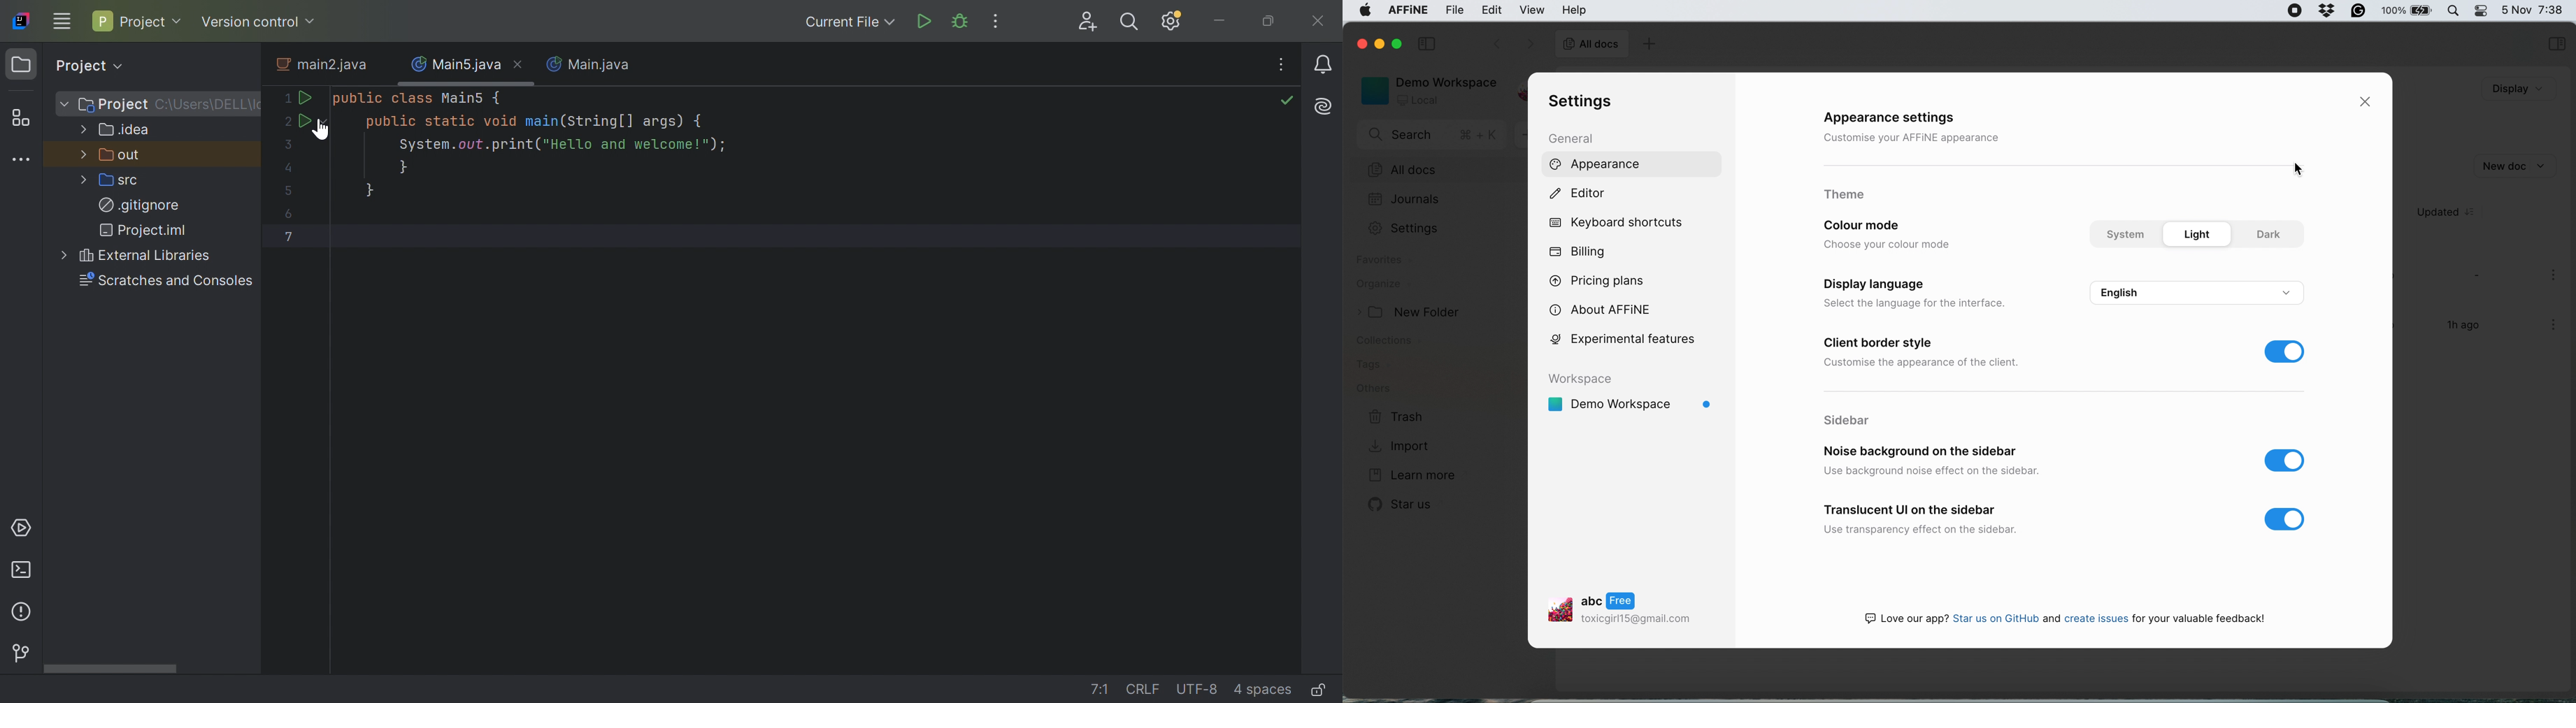  I want to click on control center, so click(2480, 11).